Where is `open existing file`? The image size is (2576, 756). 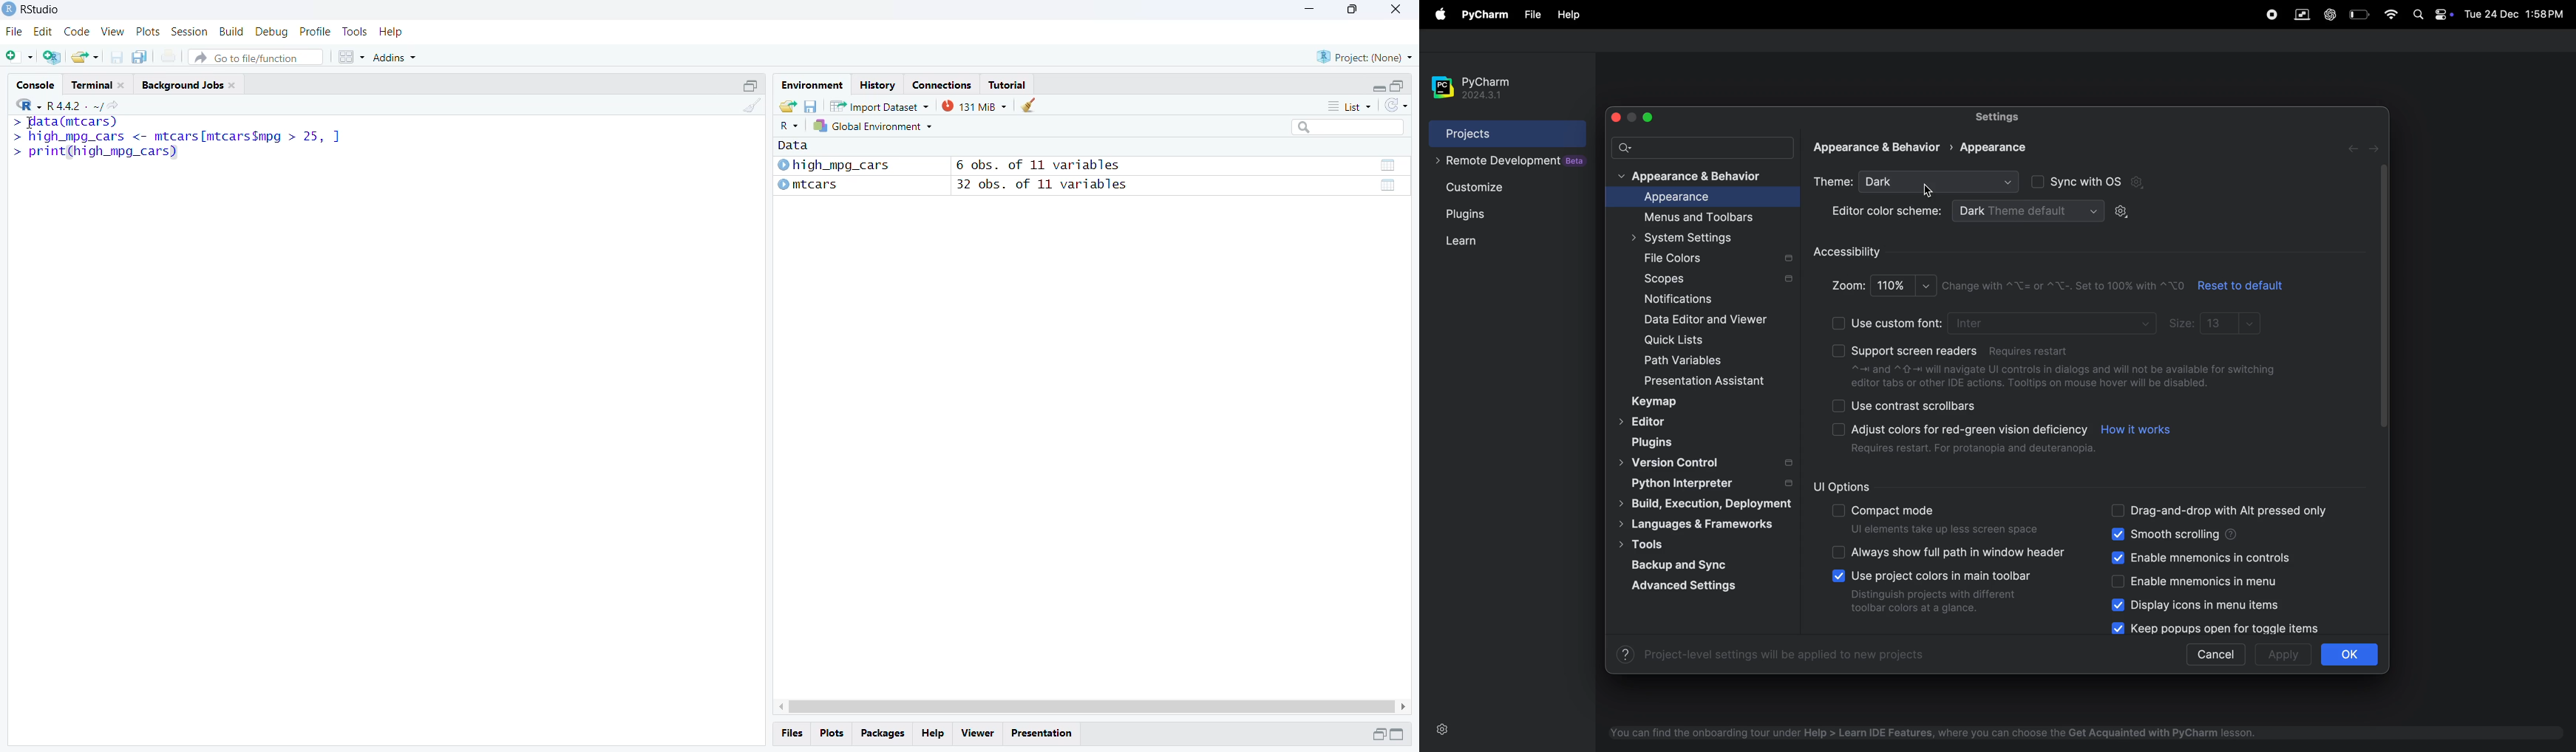
open existing file is located at coordinates (86, 57).